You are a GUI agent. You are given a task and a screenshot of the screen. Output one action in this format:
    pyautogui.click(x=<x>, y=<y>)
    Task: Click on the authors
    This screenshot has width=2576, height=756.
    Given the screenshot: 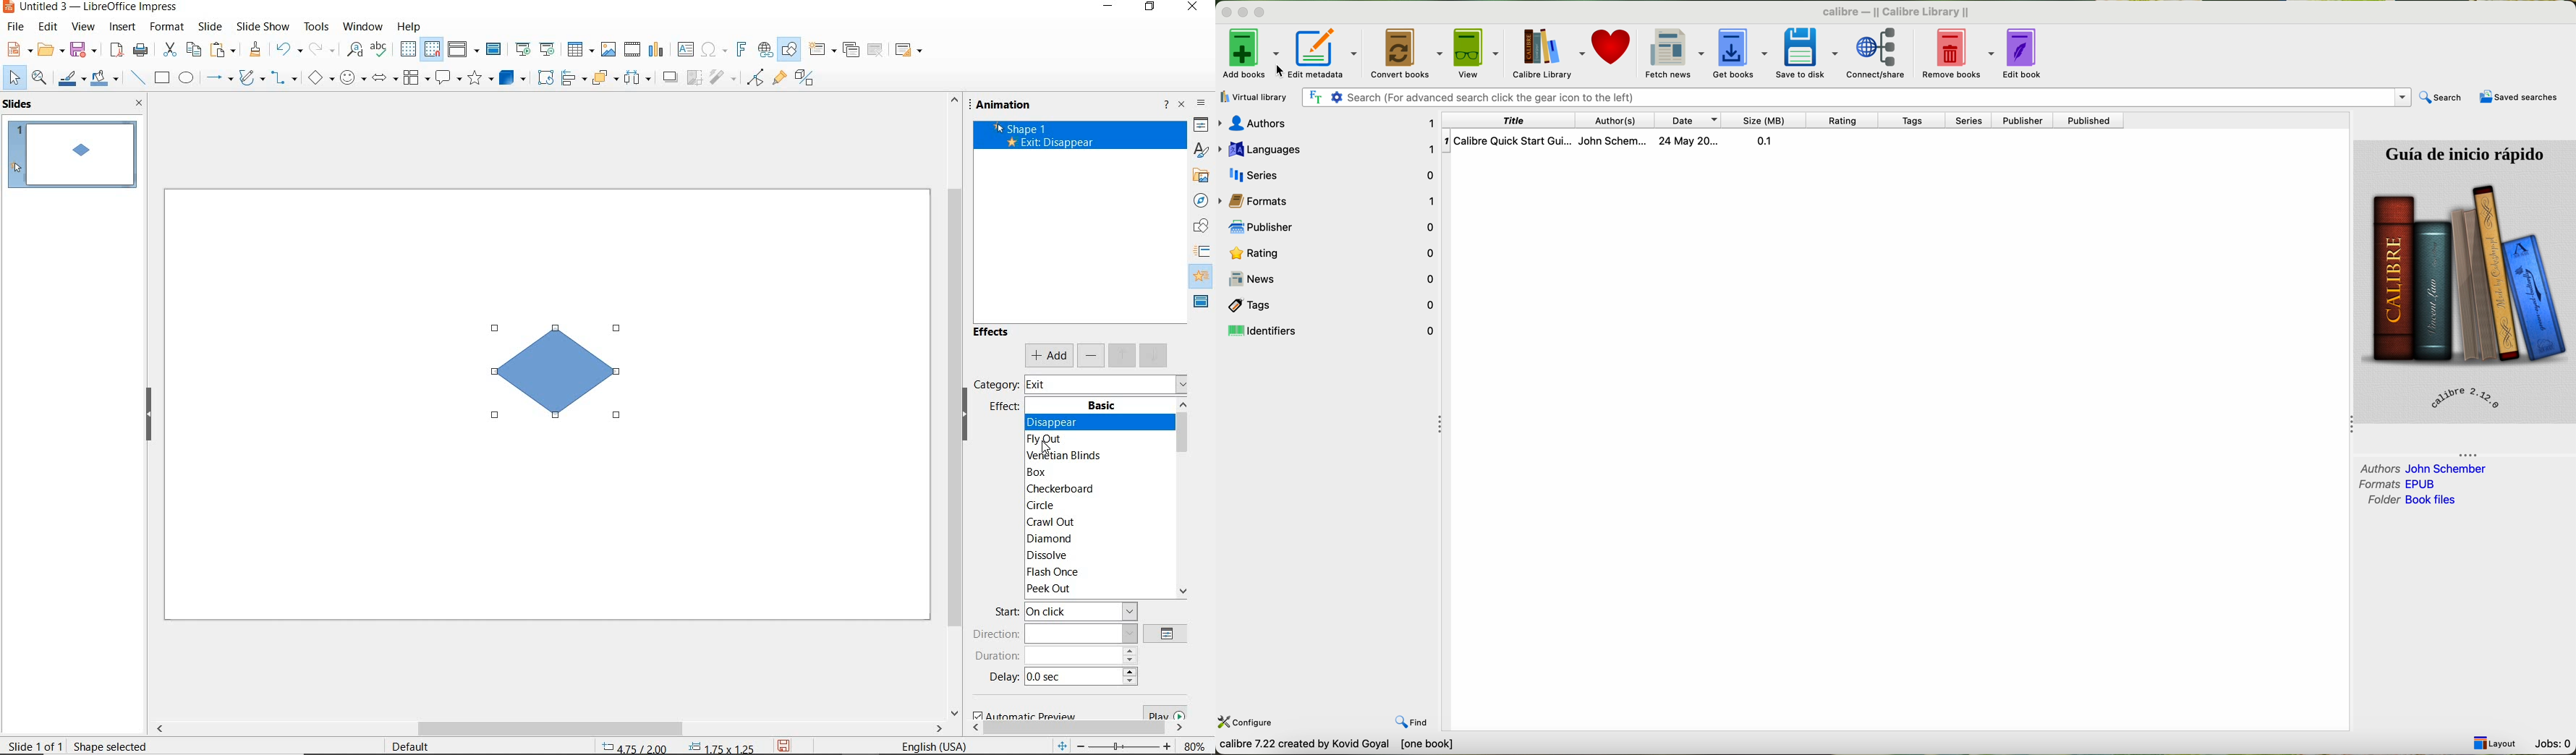 What is the action you would take?
    pyautogui.click(x=2423, y=467)
    